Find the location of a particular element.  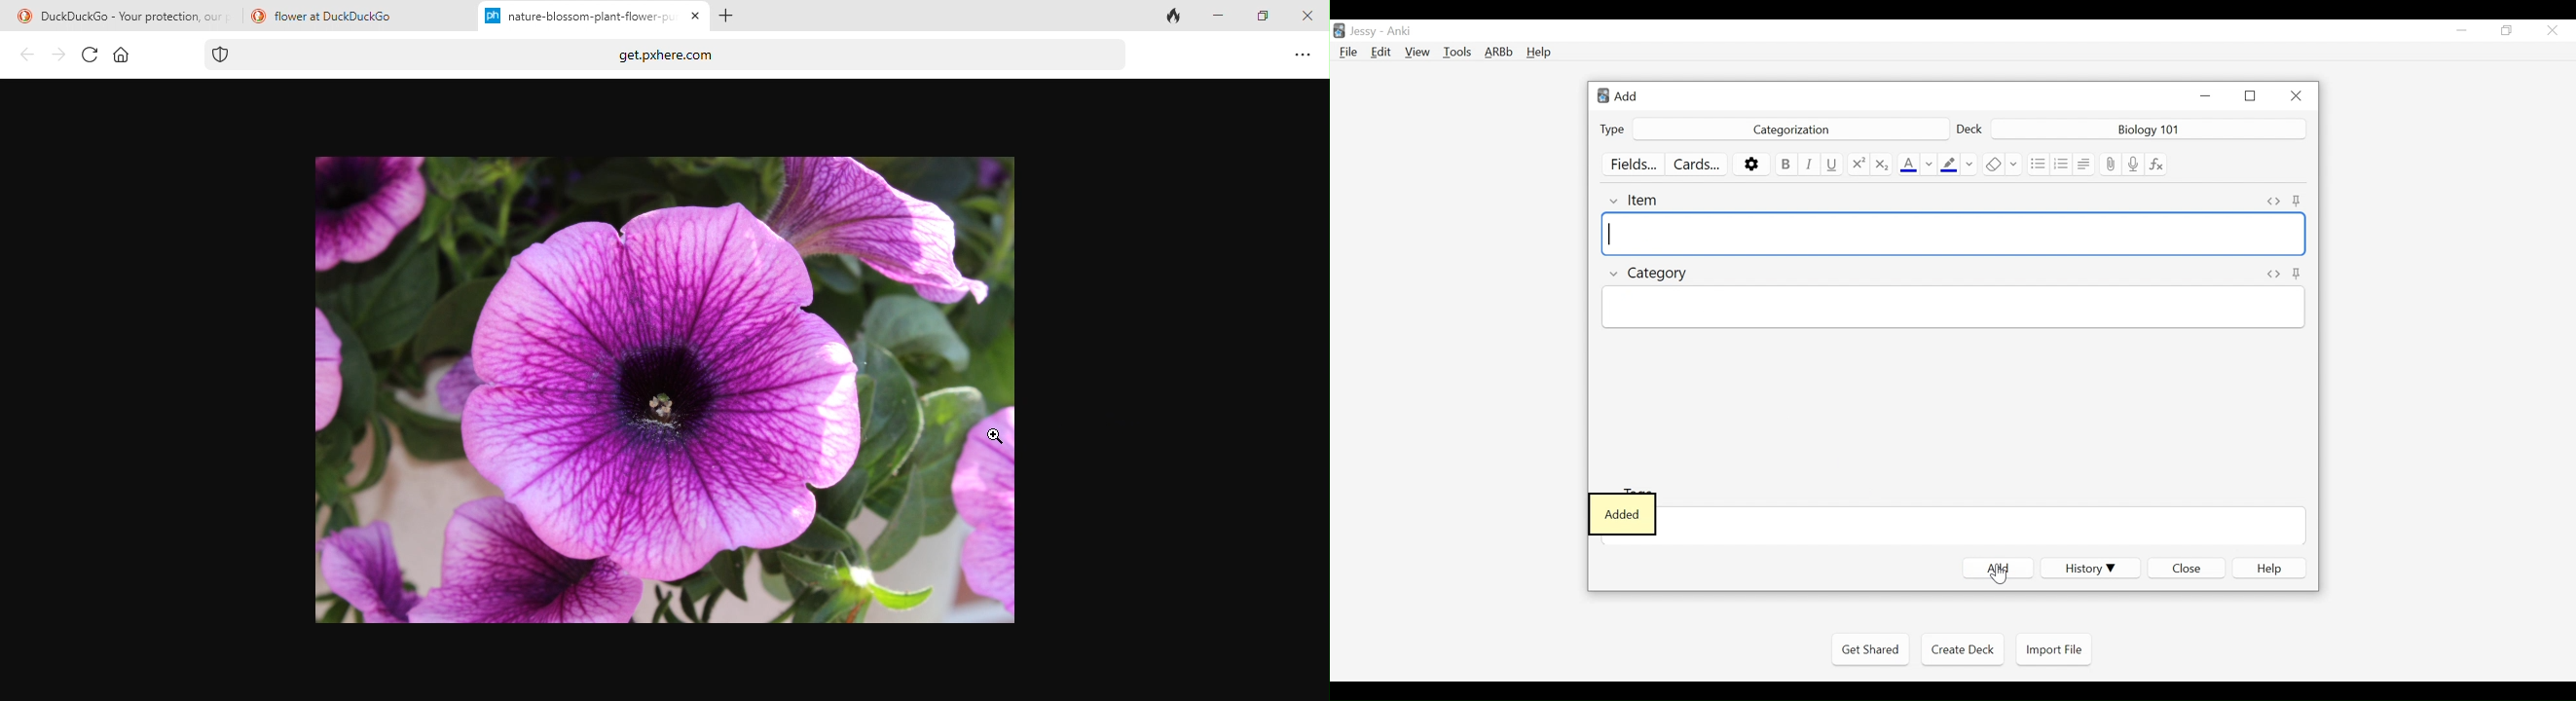

add is located at coordinates (733, 18).